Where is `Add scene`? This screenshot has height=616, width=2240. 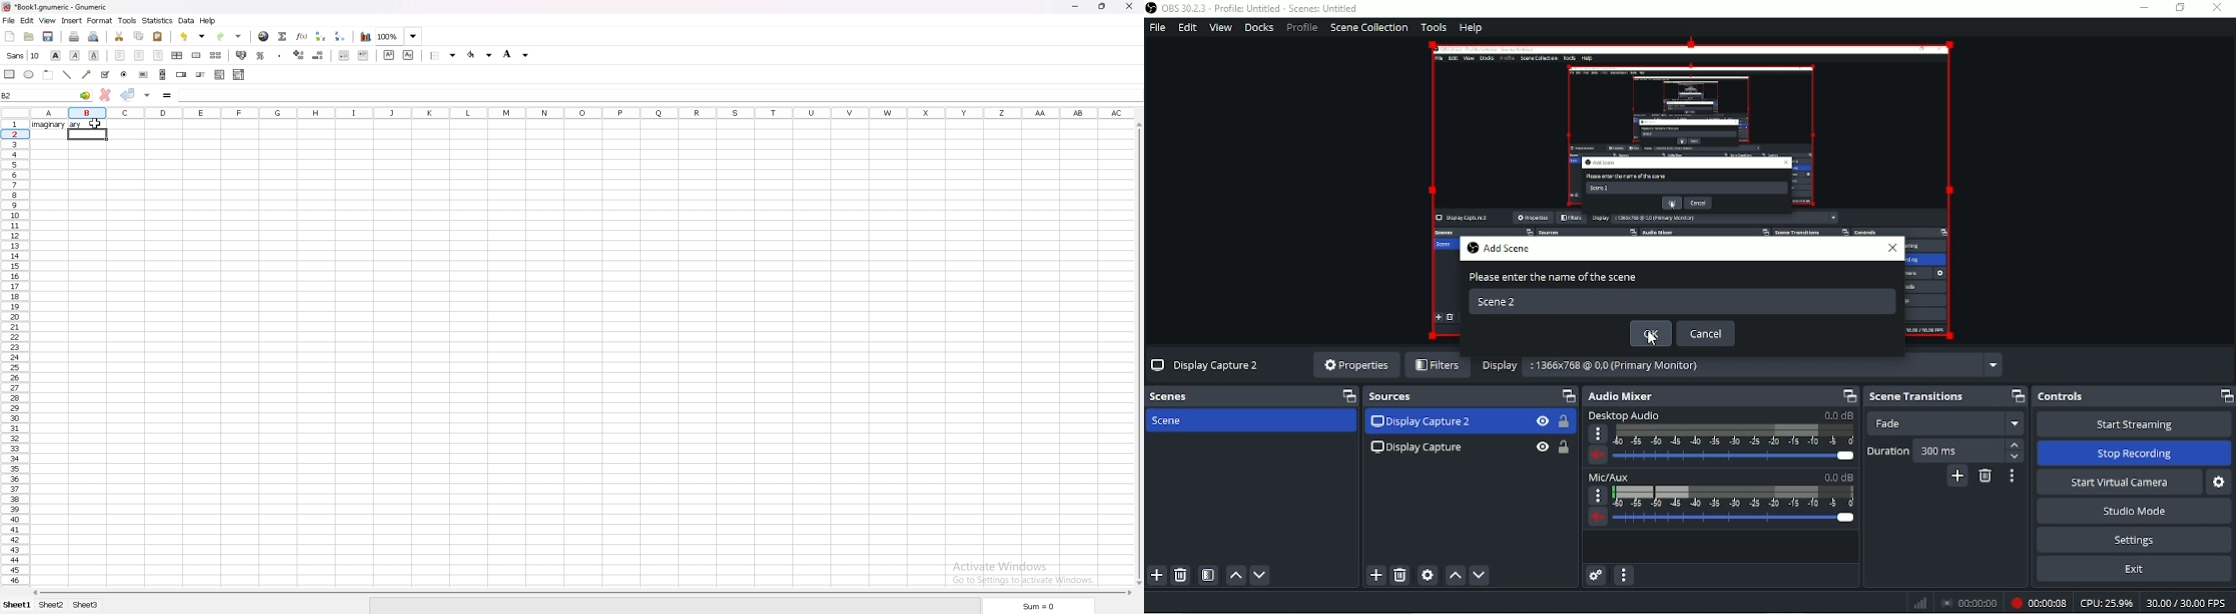 Add scene is located at coordinates (1155, 576).